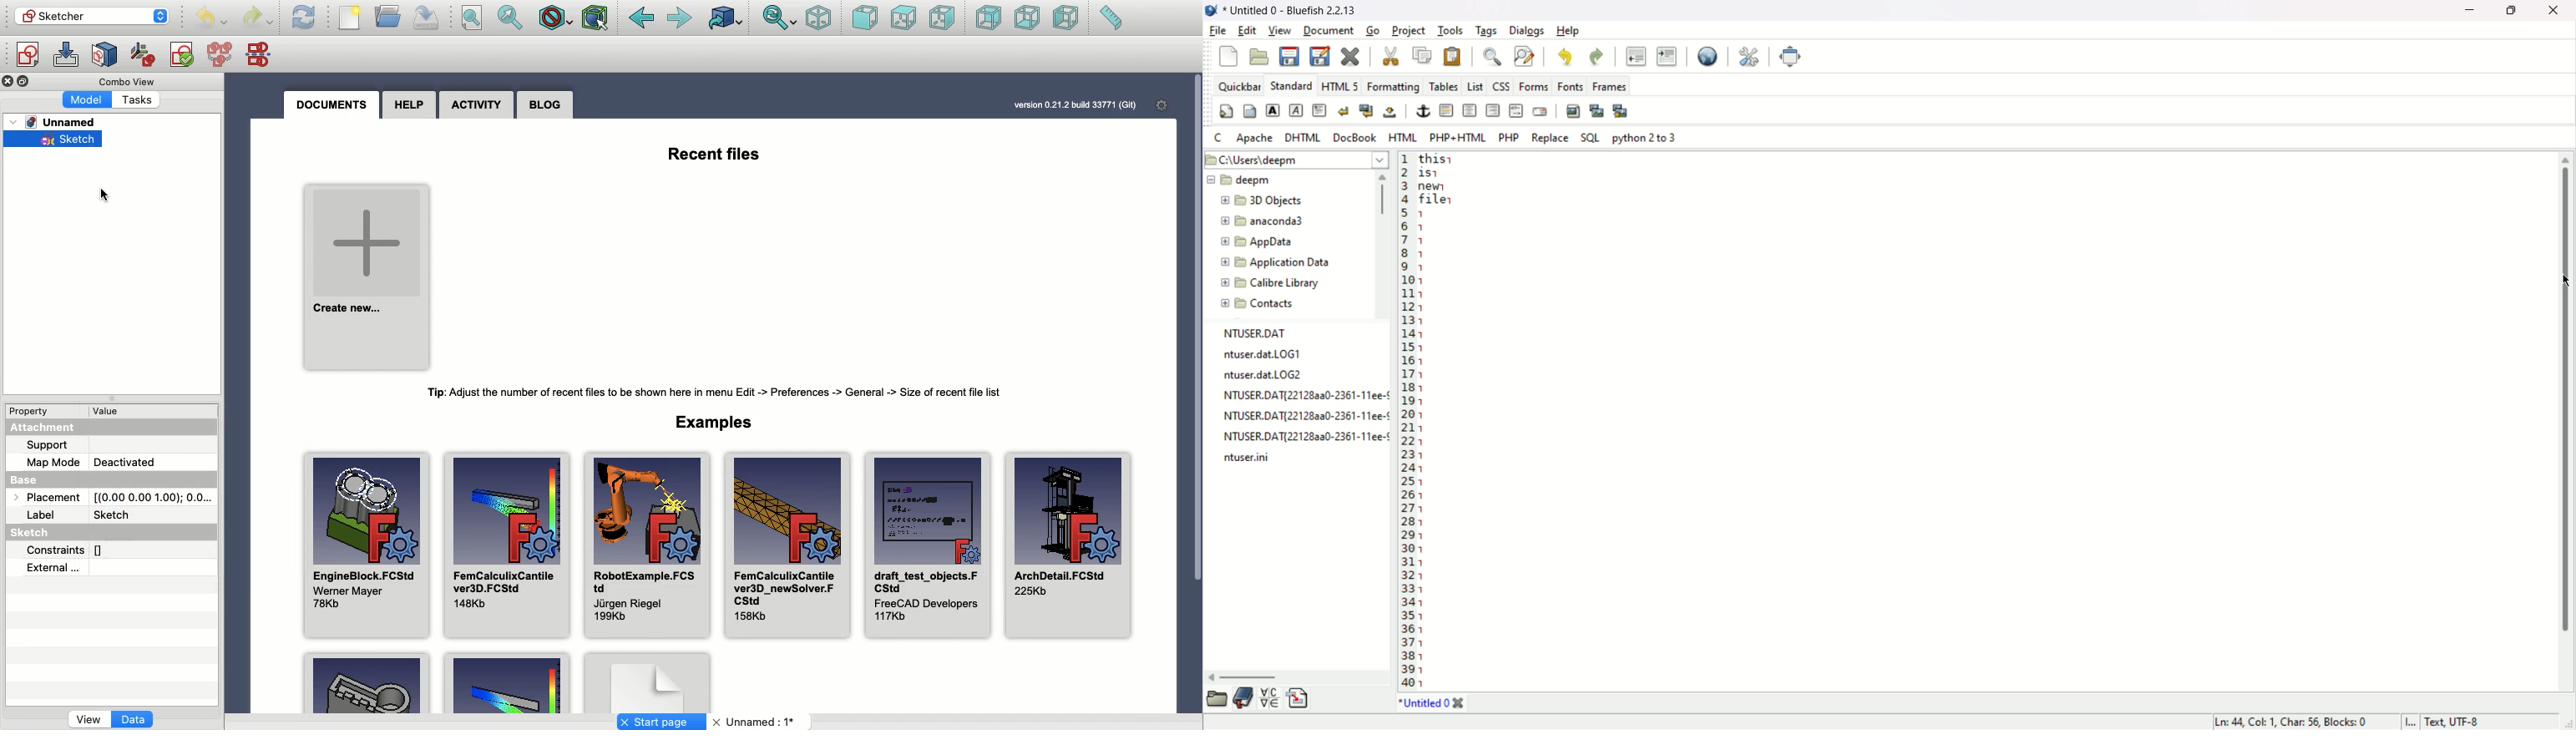 This screenshot has width=2576, height=756. What do you see at coordinates (506, 684) in the screenshot?
I see `Examples` at bounding box center [506, 684].